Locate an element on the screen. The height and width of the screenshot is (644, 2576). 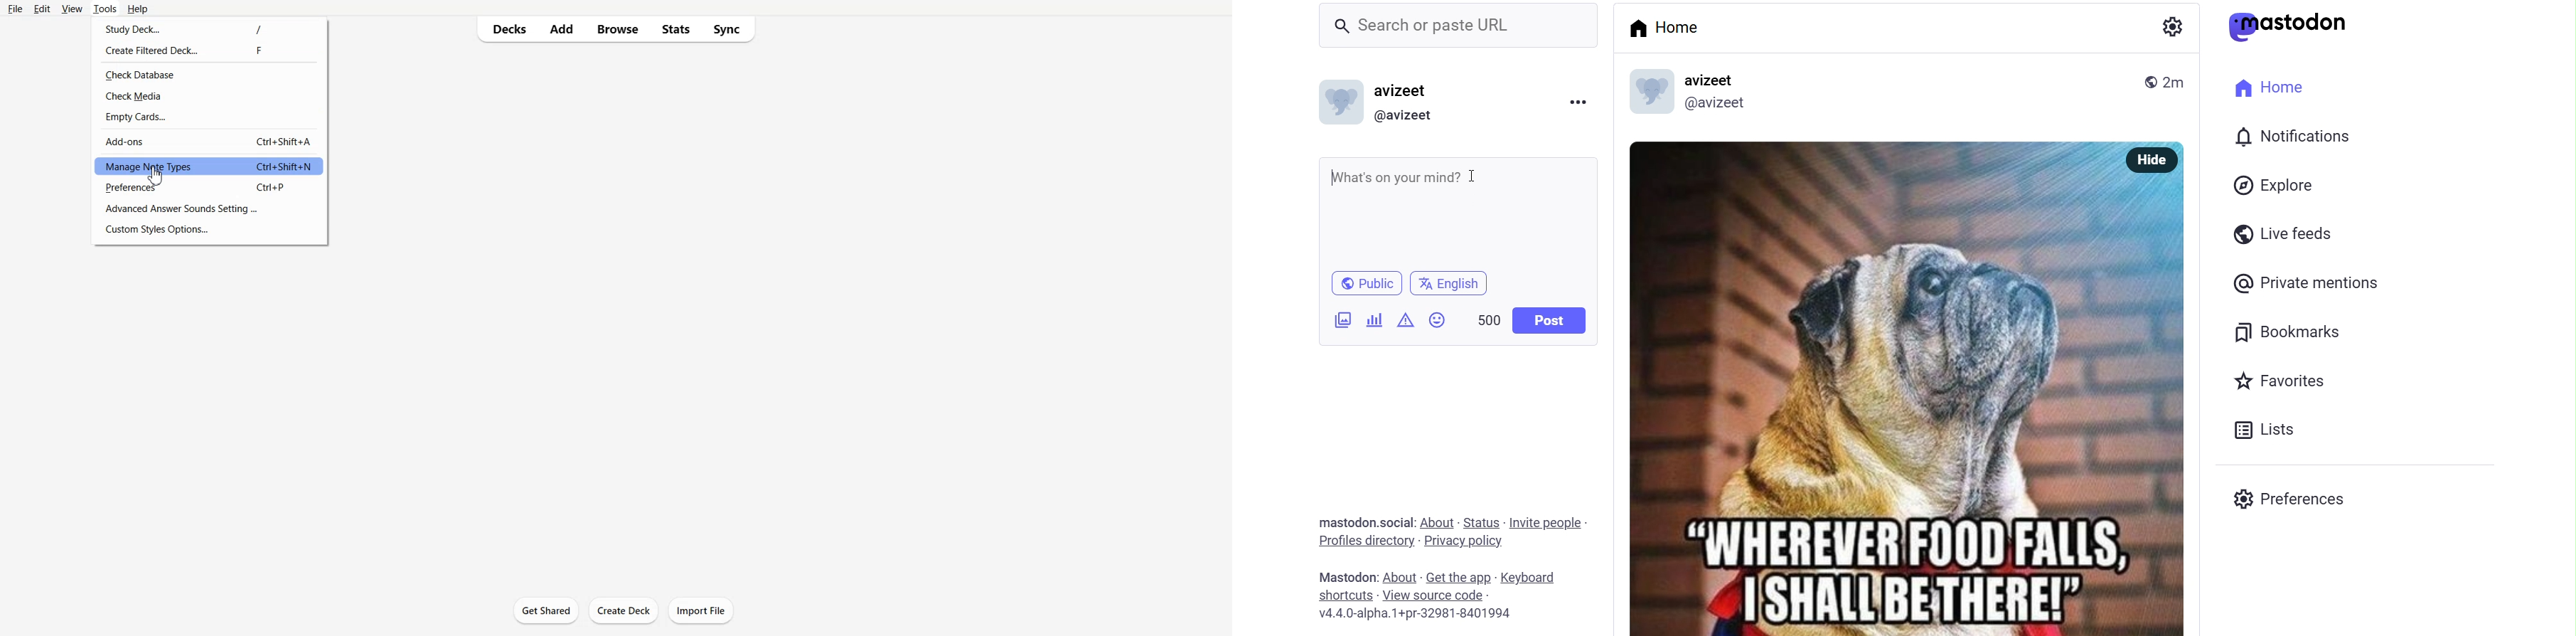
about is located at coordinates (1400, 576).